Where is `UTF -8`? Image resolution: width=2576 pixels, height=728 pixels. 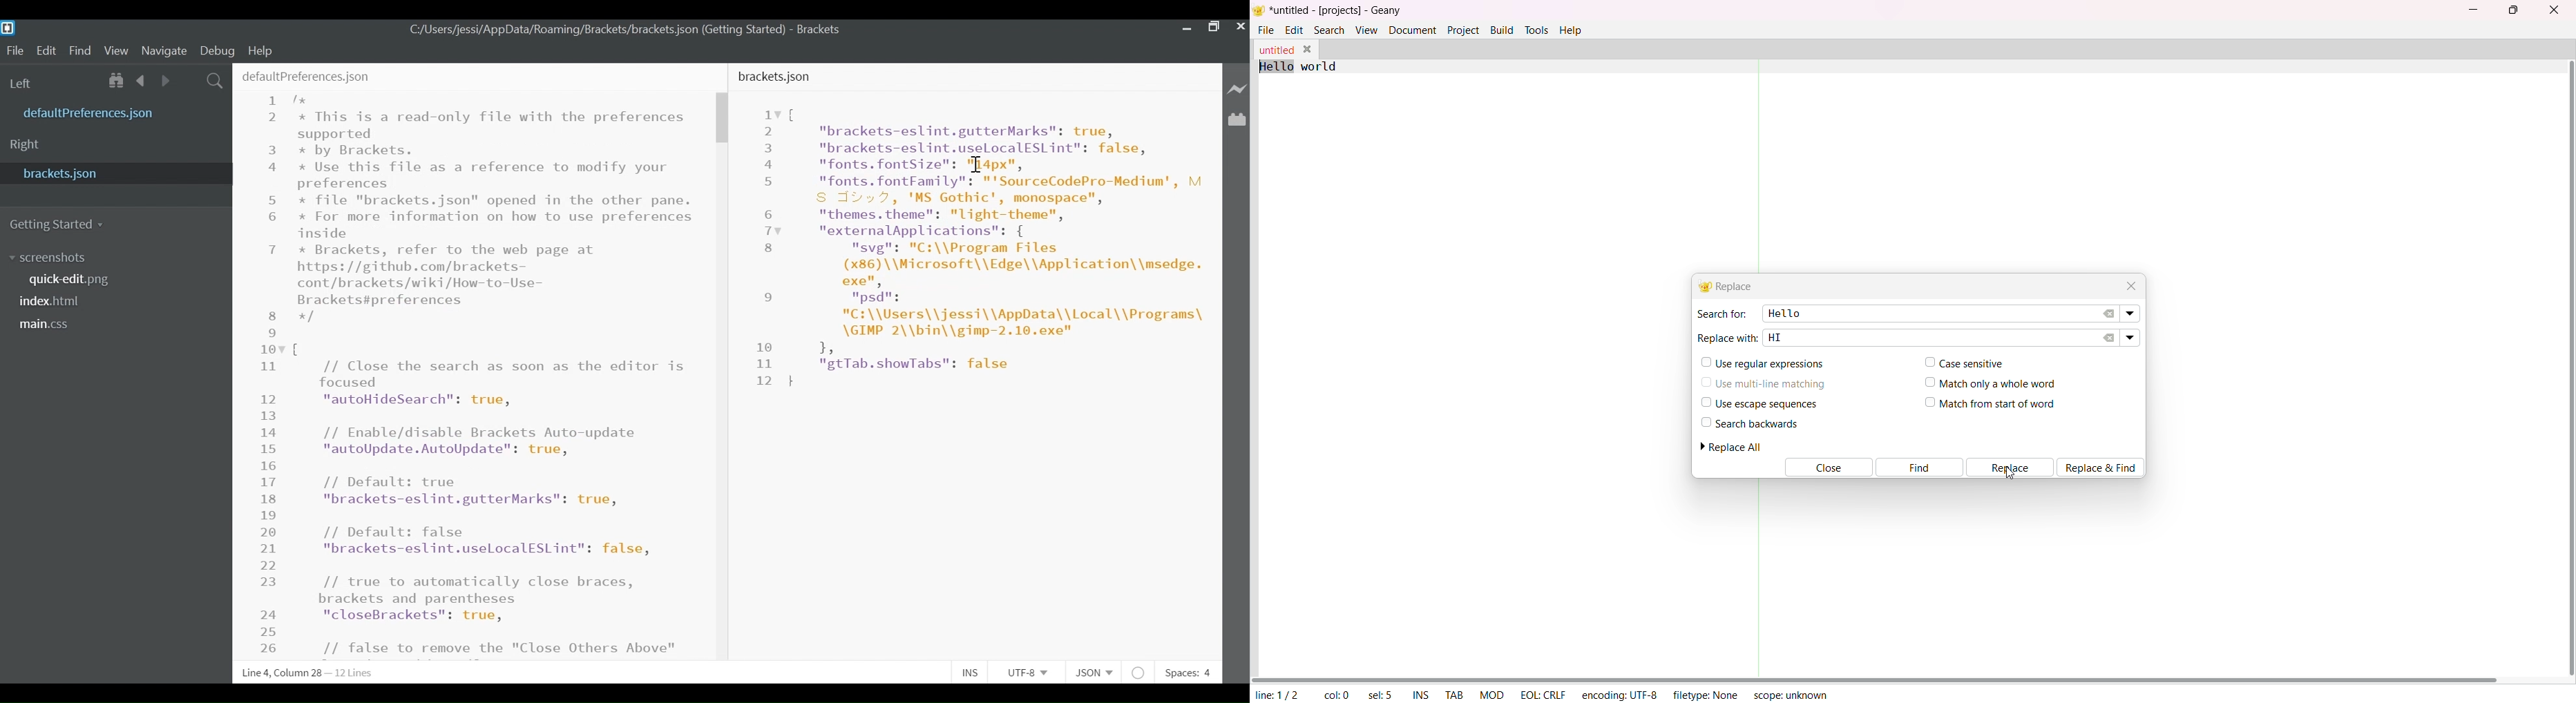 UTF -8 is located at coordinates (1033, 672).